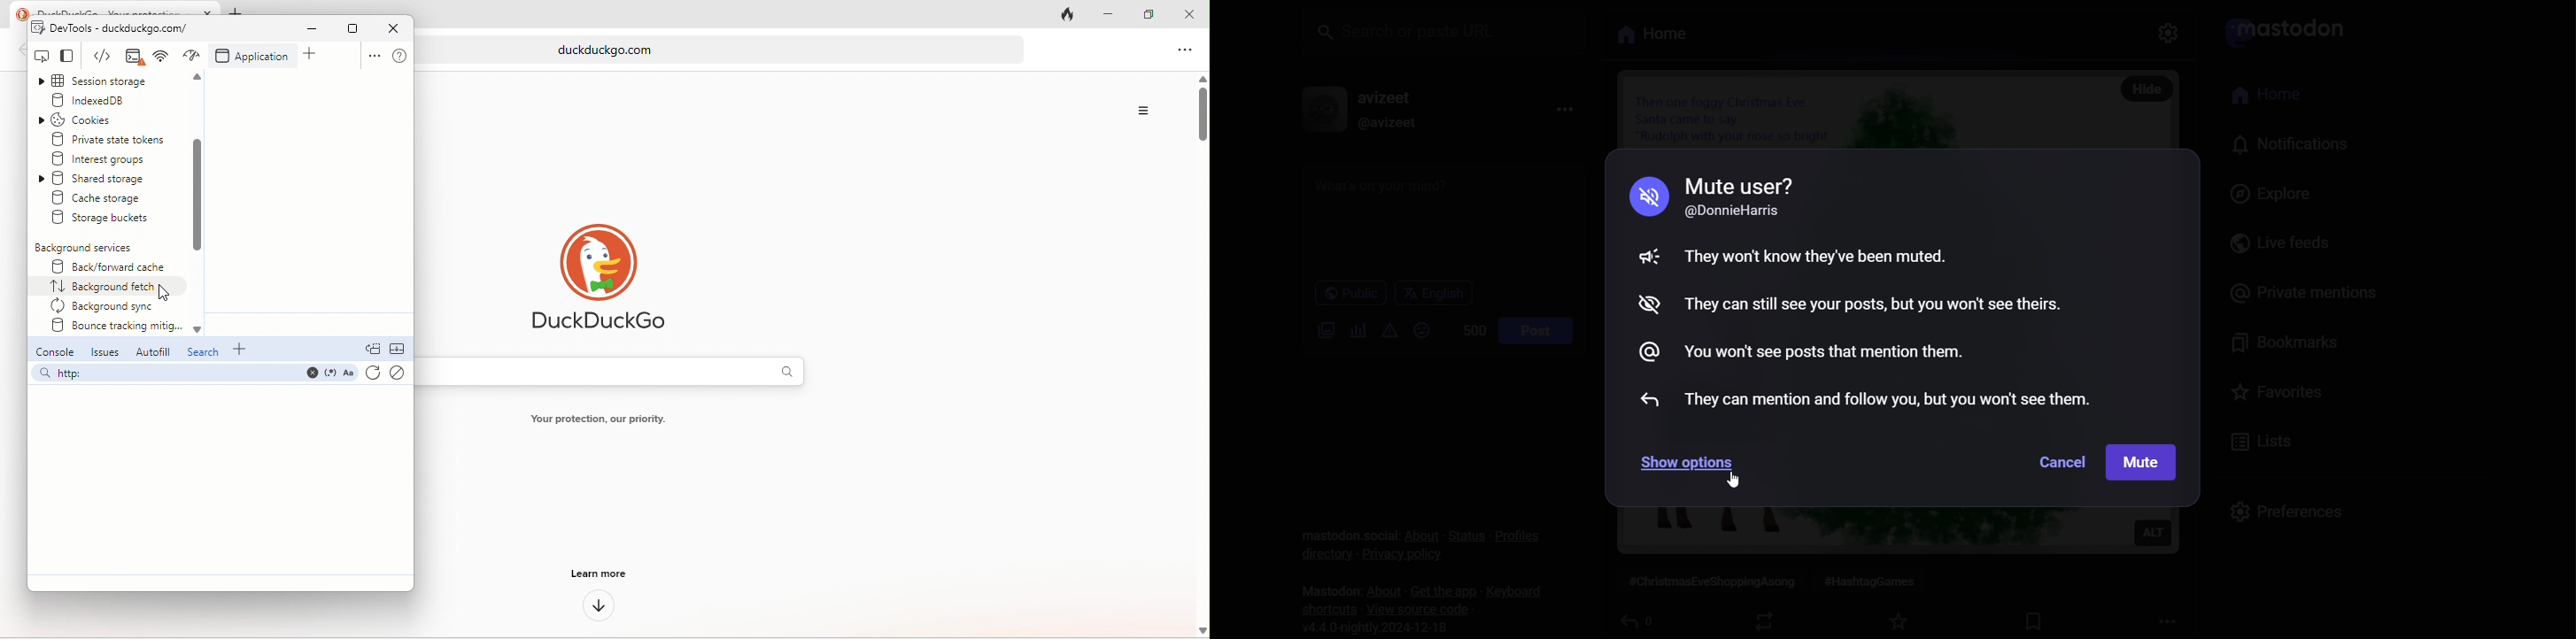 The width and height of the screenshot is (2576, 644). I want to click on vertical scroll bar, so click(1201, 118).